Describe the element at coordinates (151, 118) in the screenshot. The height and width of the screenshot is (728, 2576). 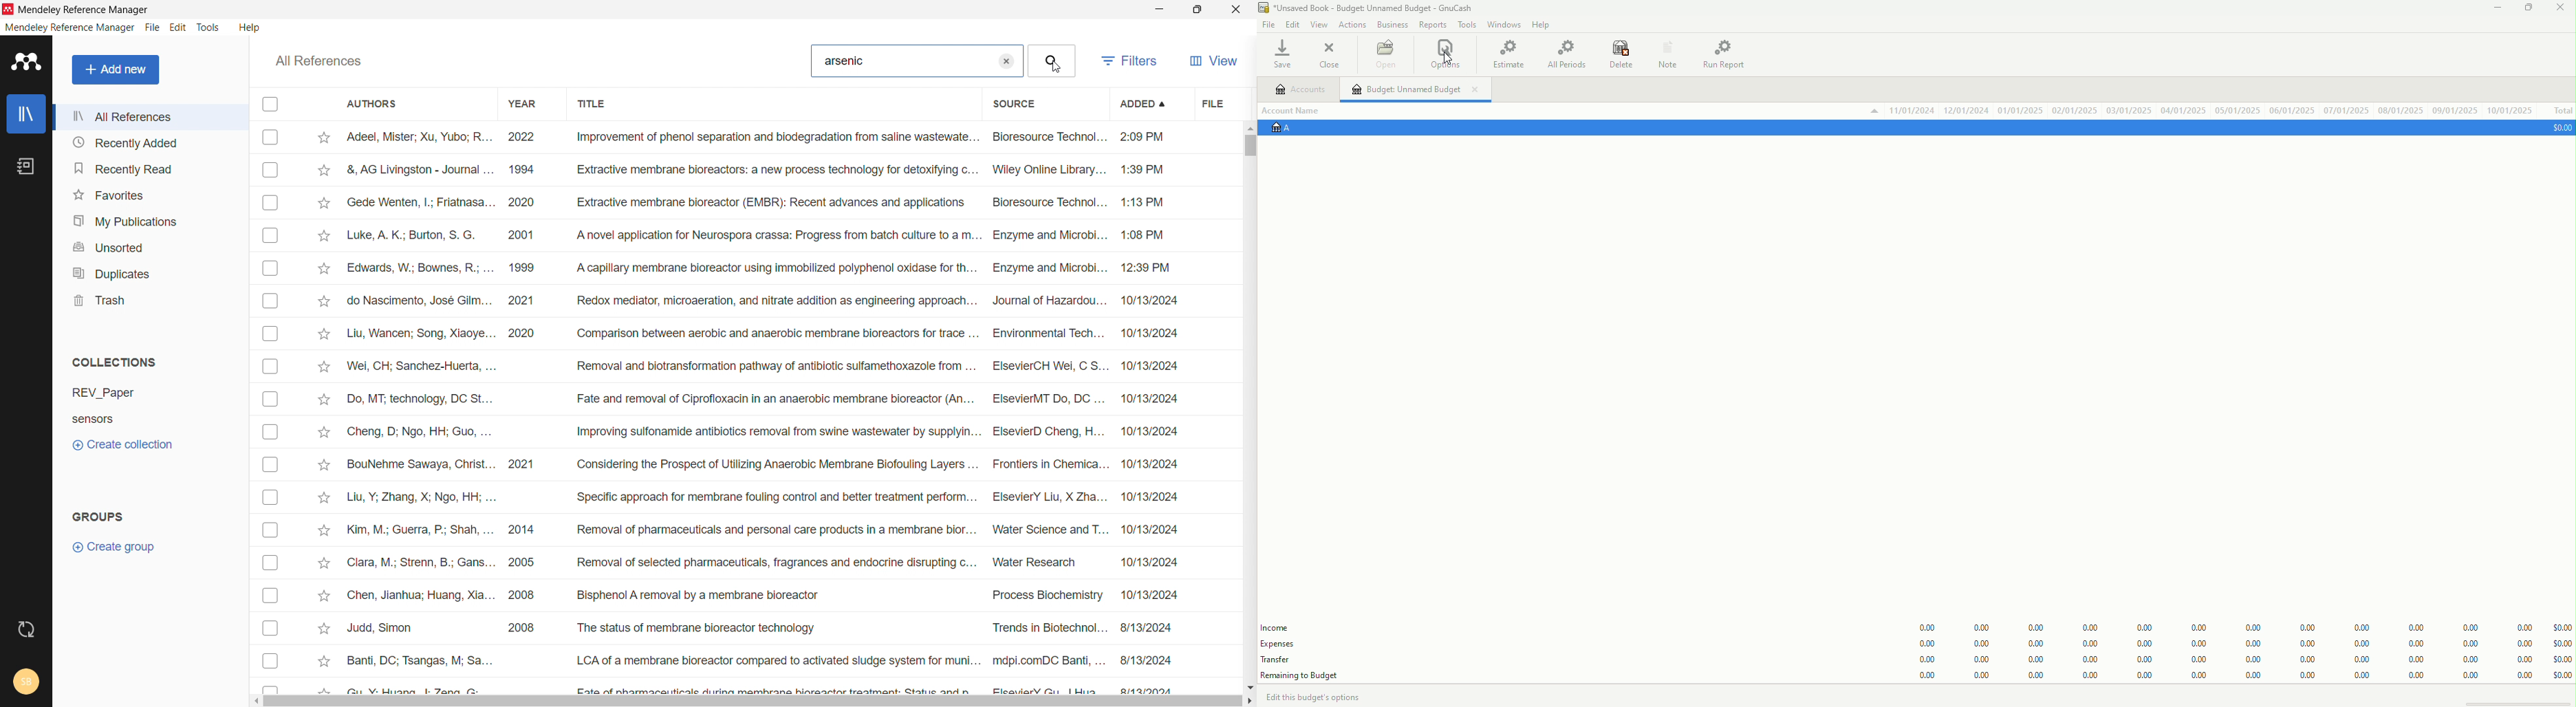
I see `all references` at that location.